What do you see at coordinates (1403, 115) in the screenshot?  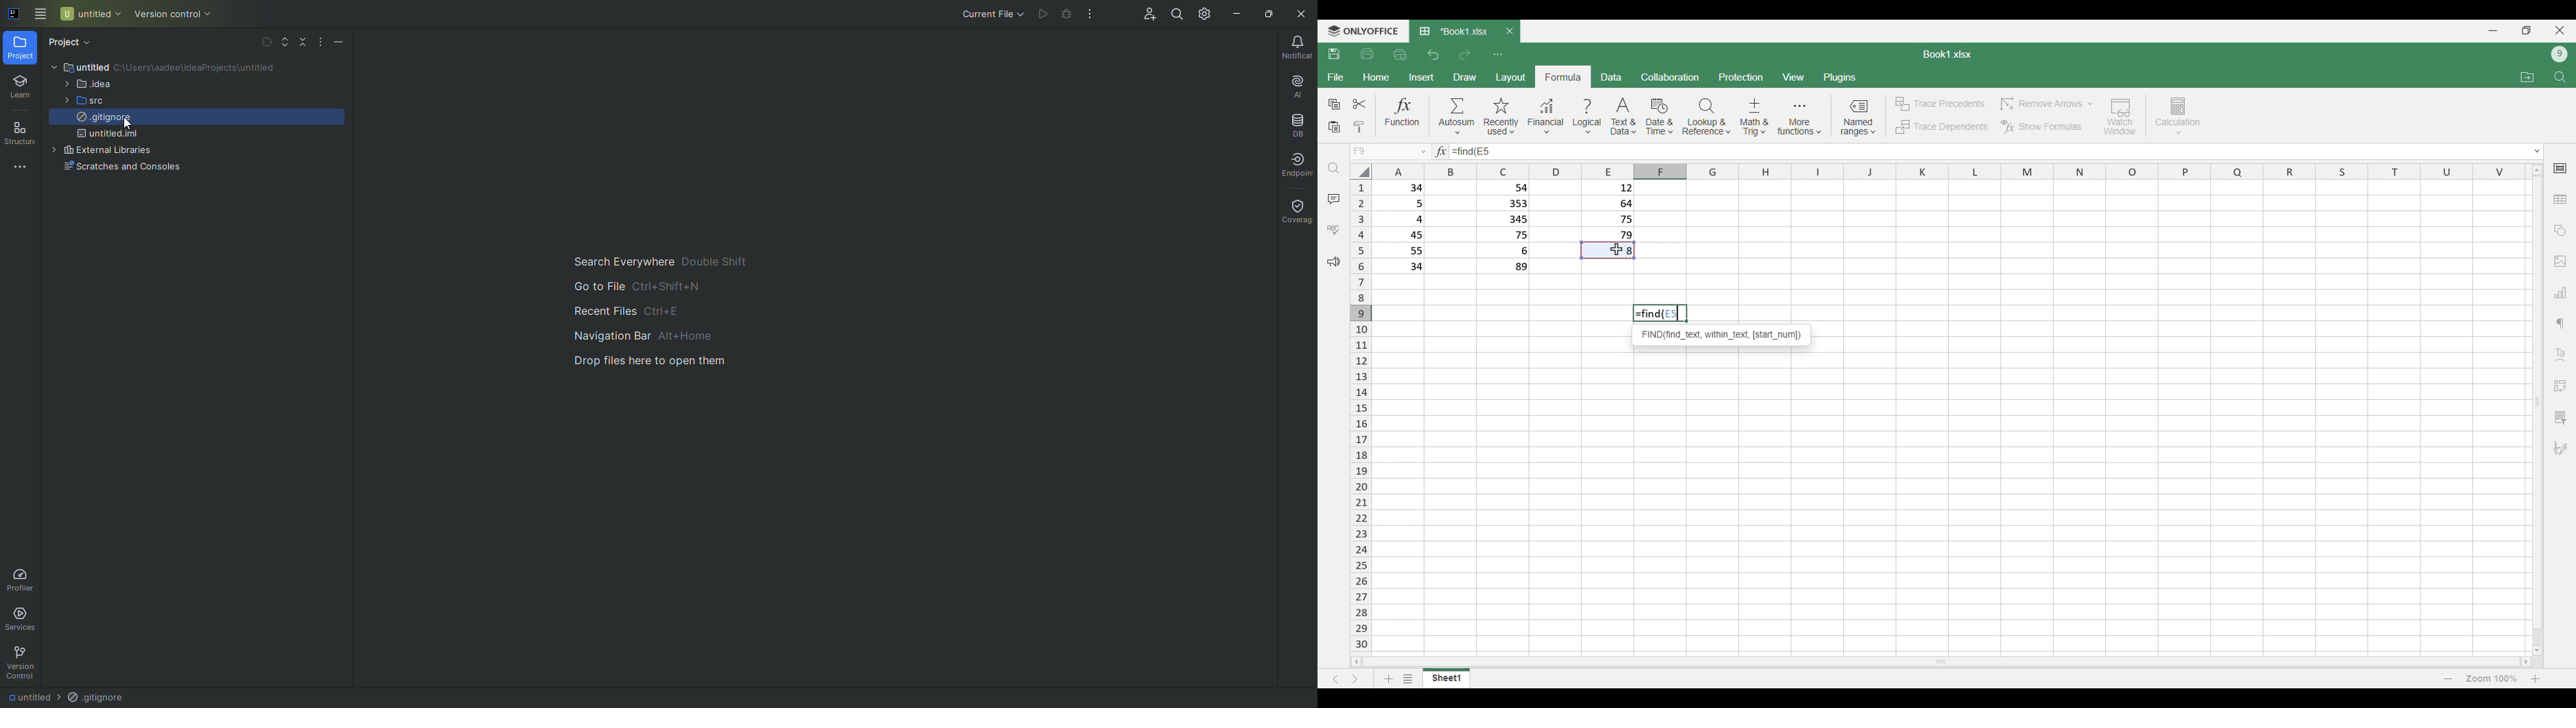 I see `Funtion` at bounding box center [1403, 115].